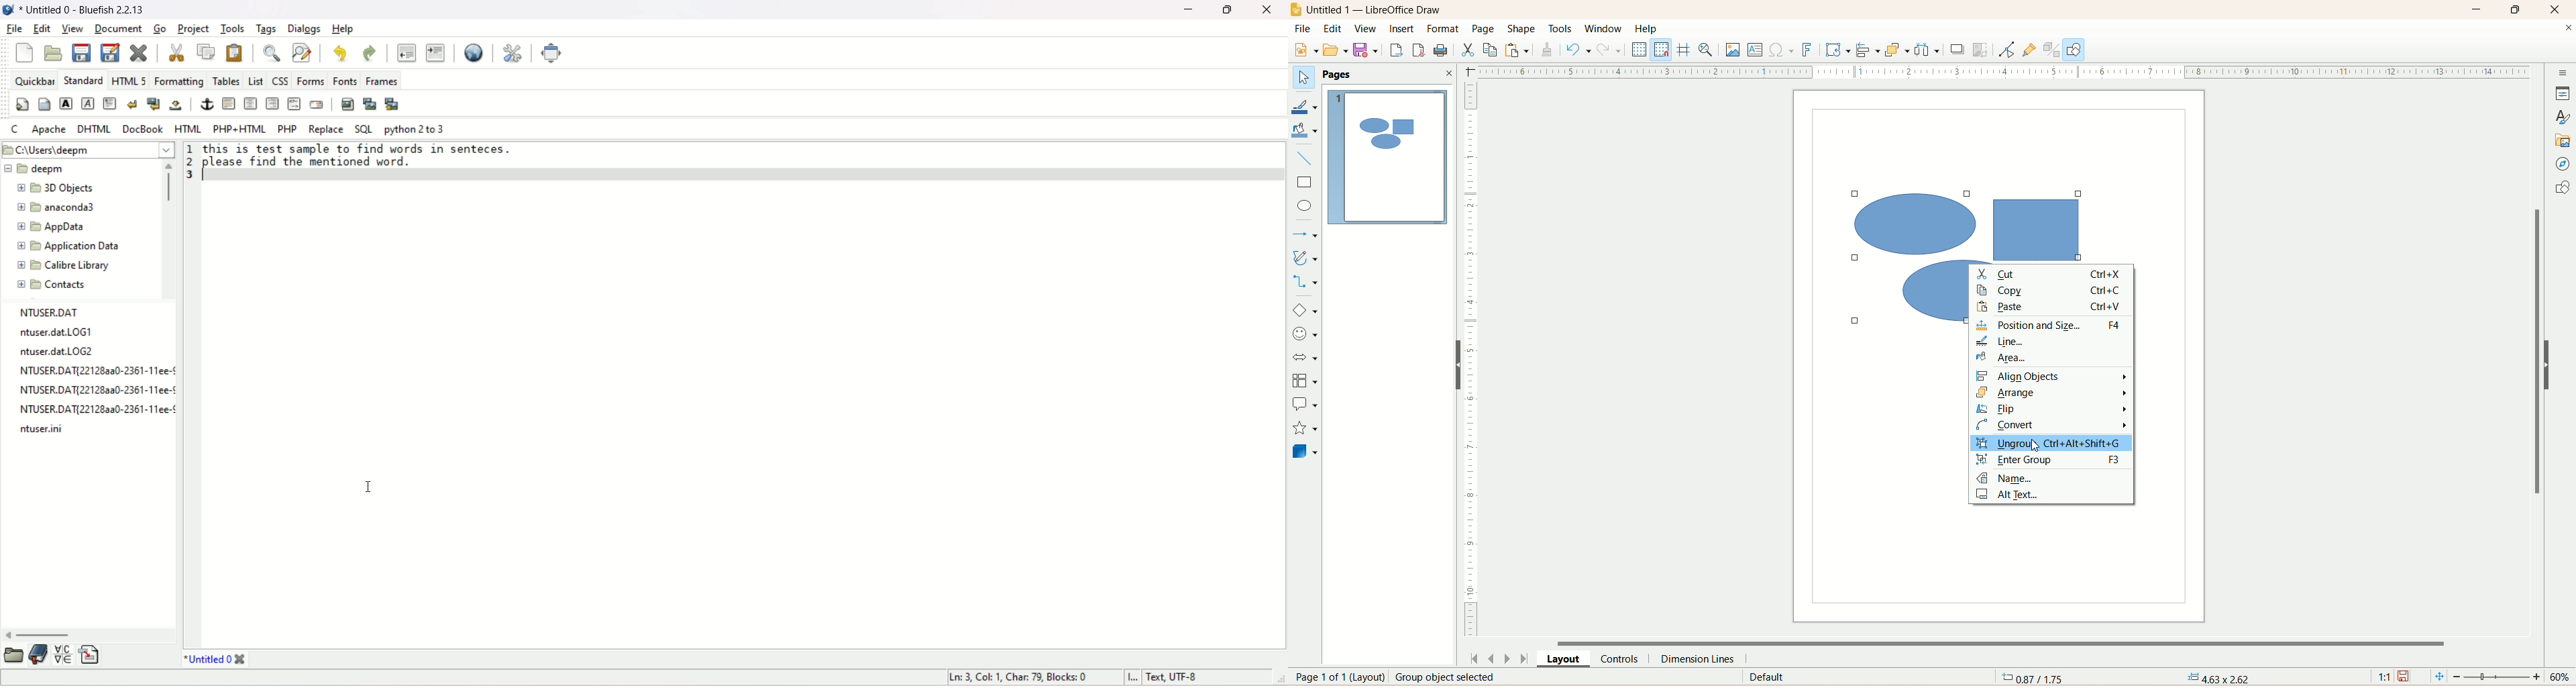  Describe the element at coordinates (180, 81) in the screenshot. I see `formatting` at that location.